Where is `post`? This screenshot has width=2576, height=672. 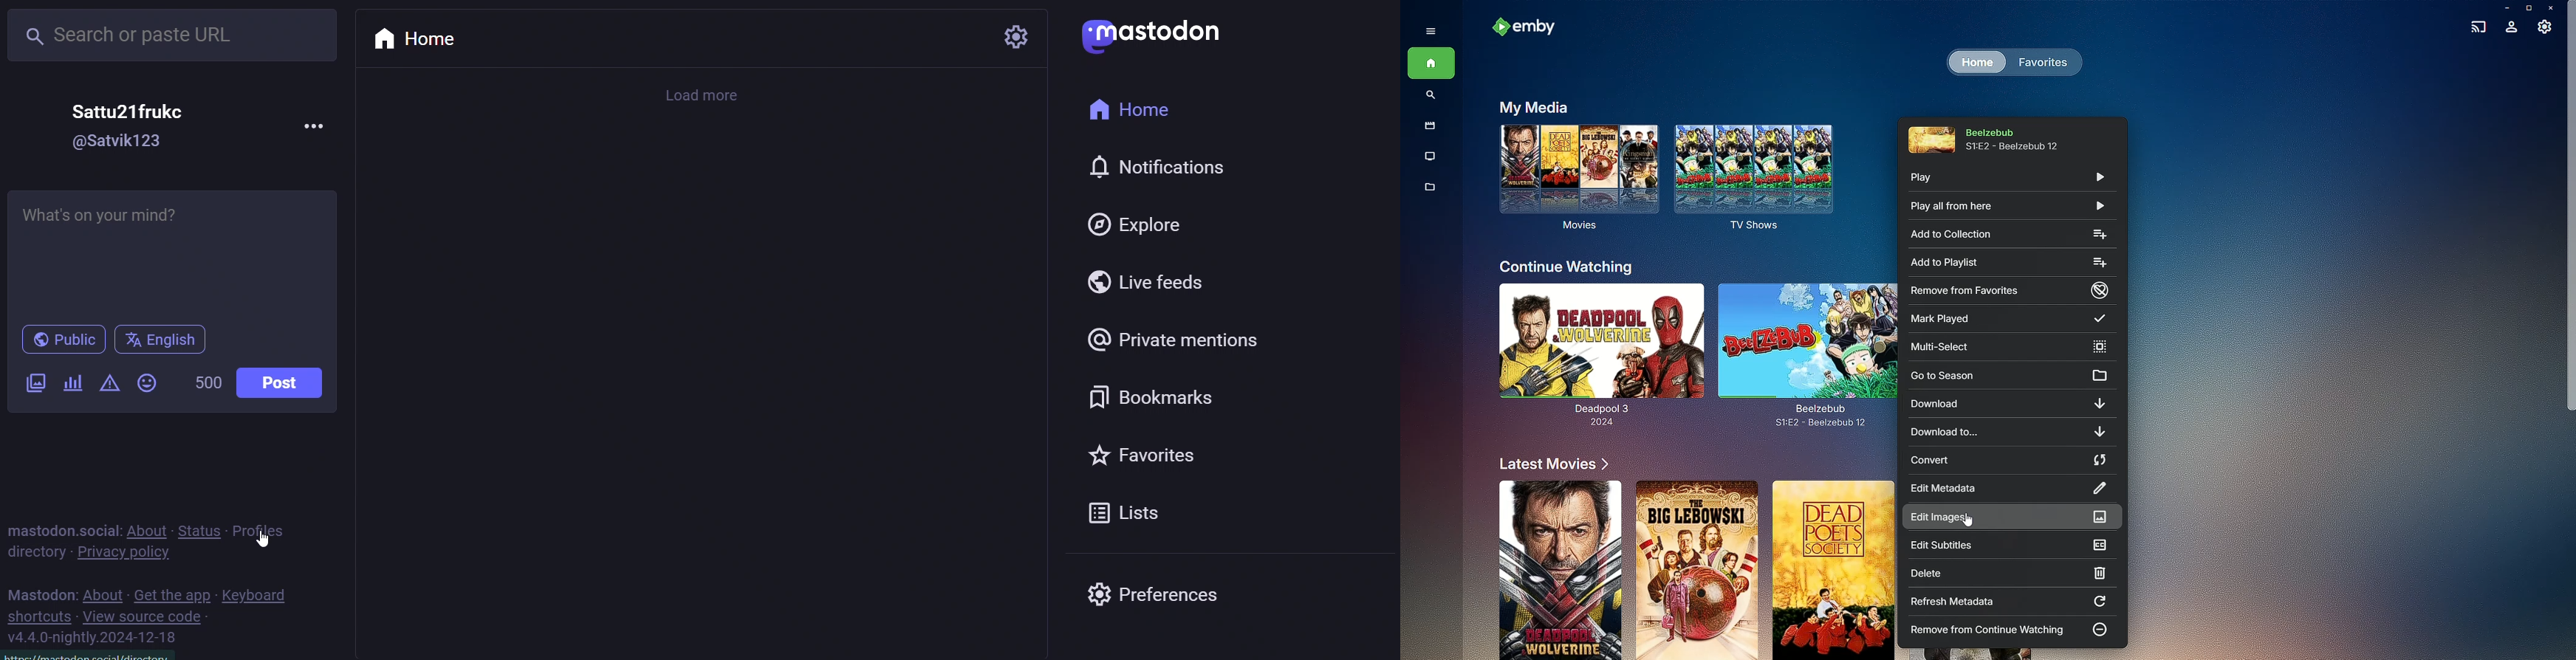 post is located at coordinates (287, 386).